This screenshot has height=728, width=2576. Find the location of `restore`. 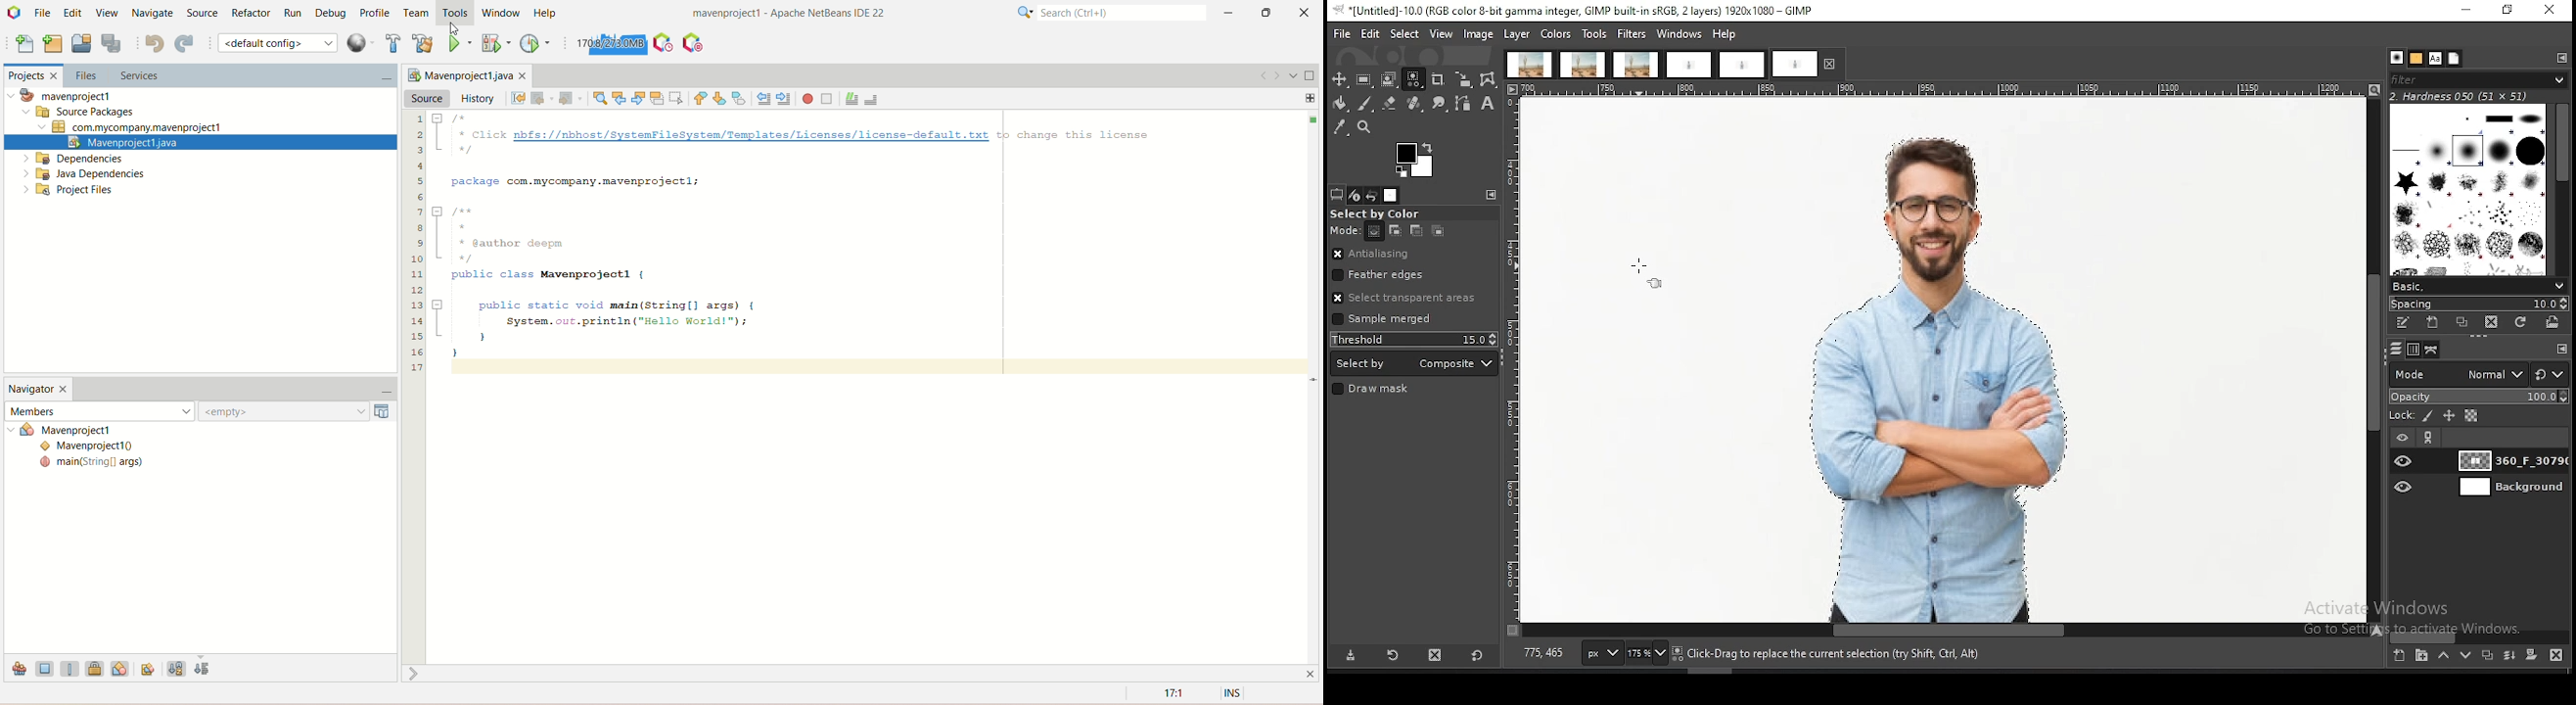

restore is located at coordinates (2509, 12).